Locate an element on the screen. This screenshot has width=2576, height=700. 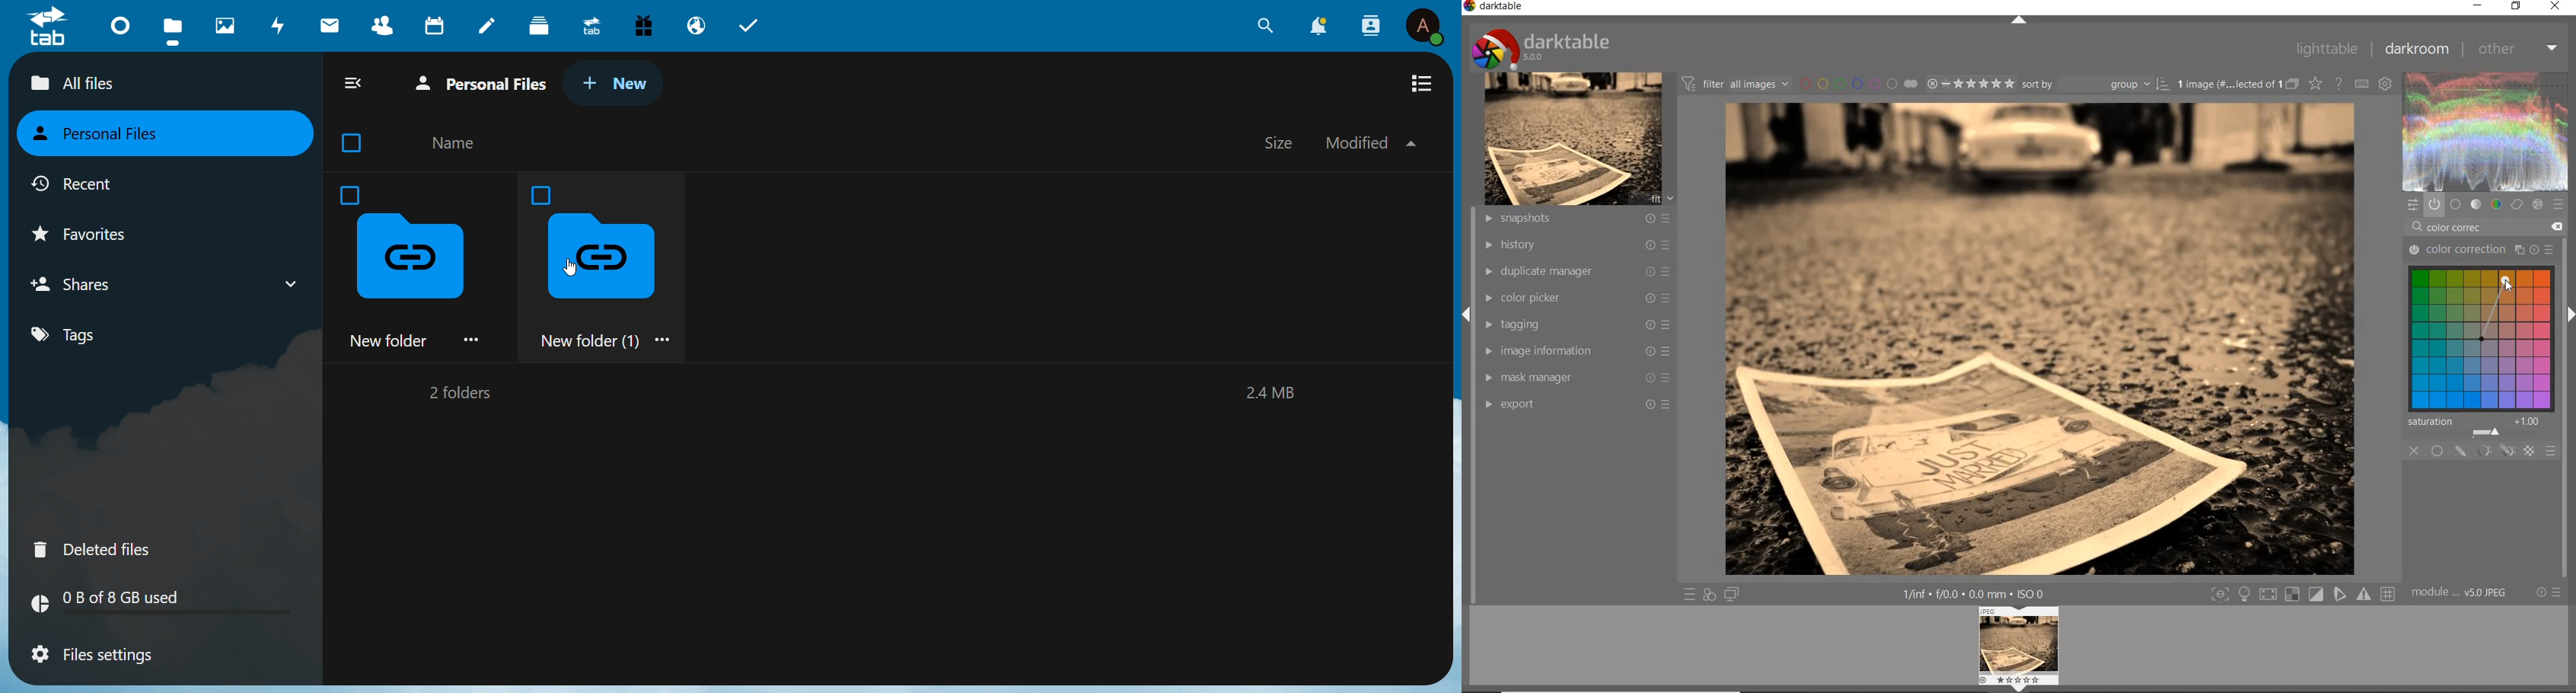
close is located at coordinates (2414, 451).